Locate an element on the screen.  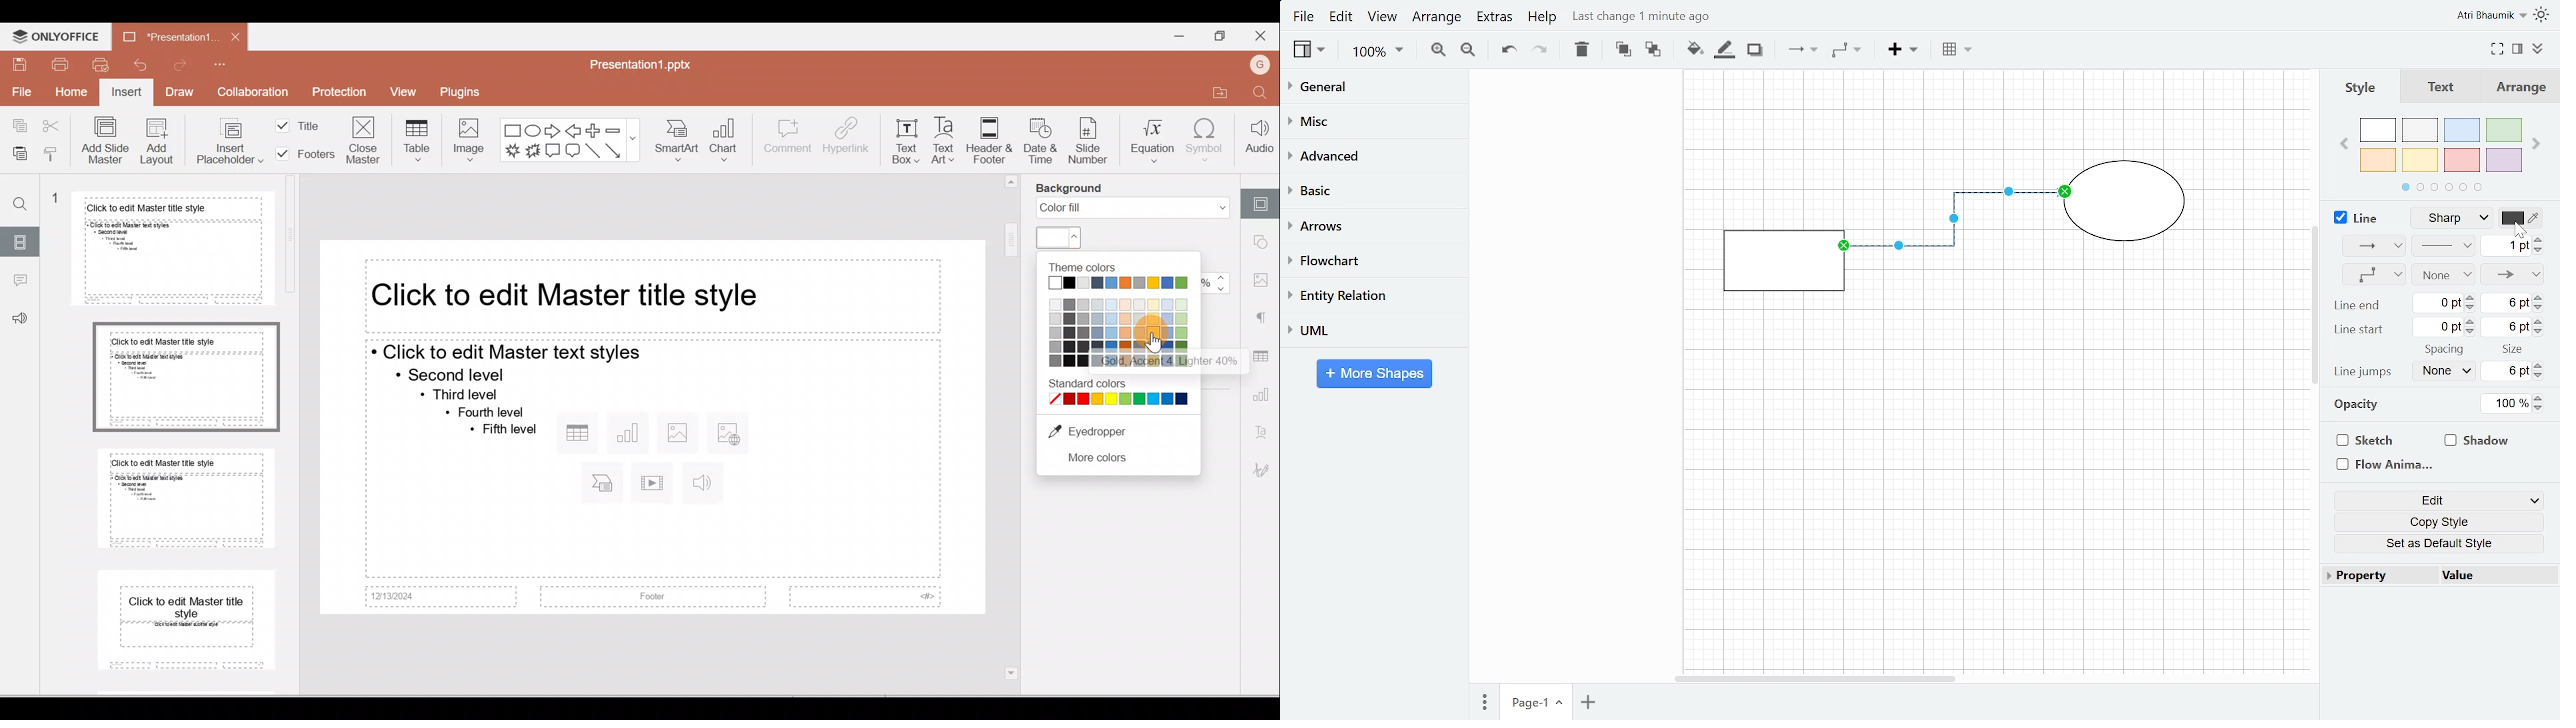
Background is located at coordinates (1072, 188).